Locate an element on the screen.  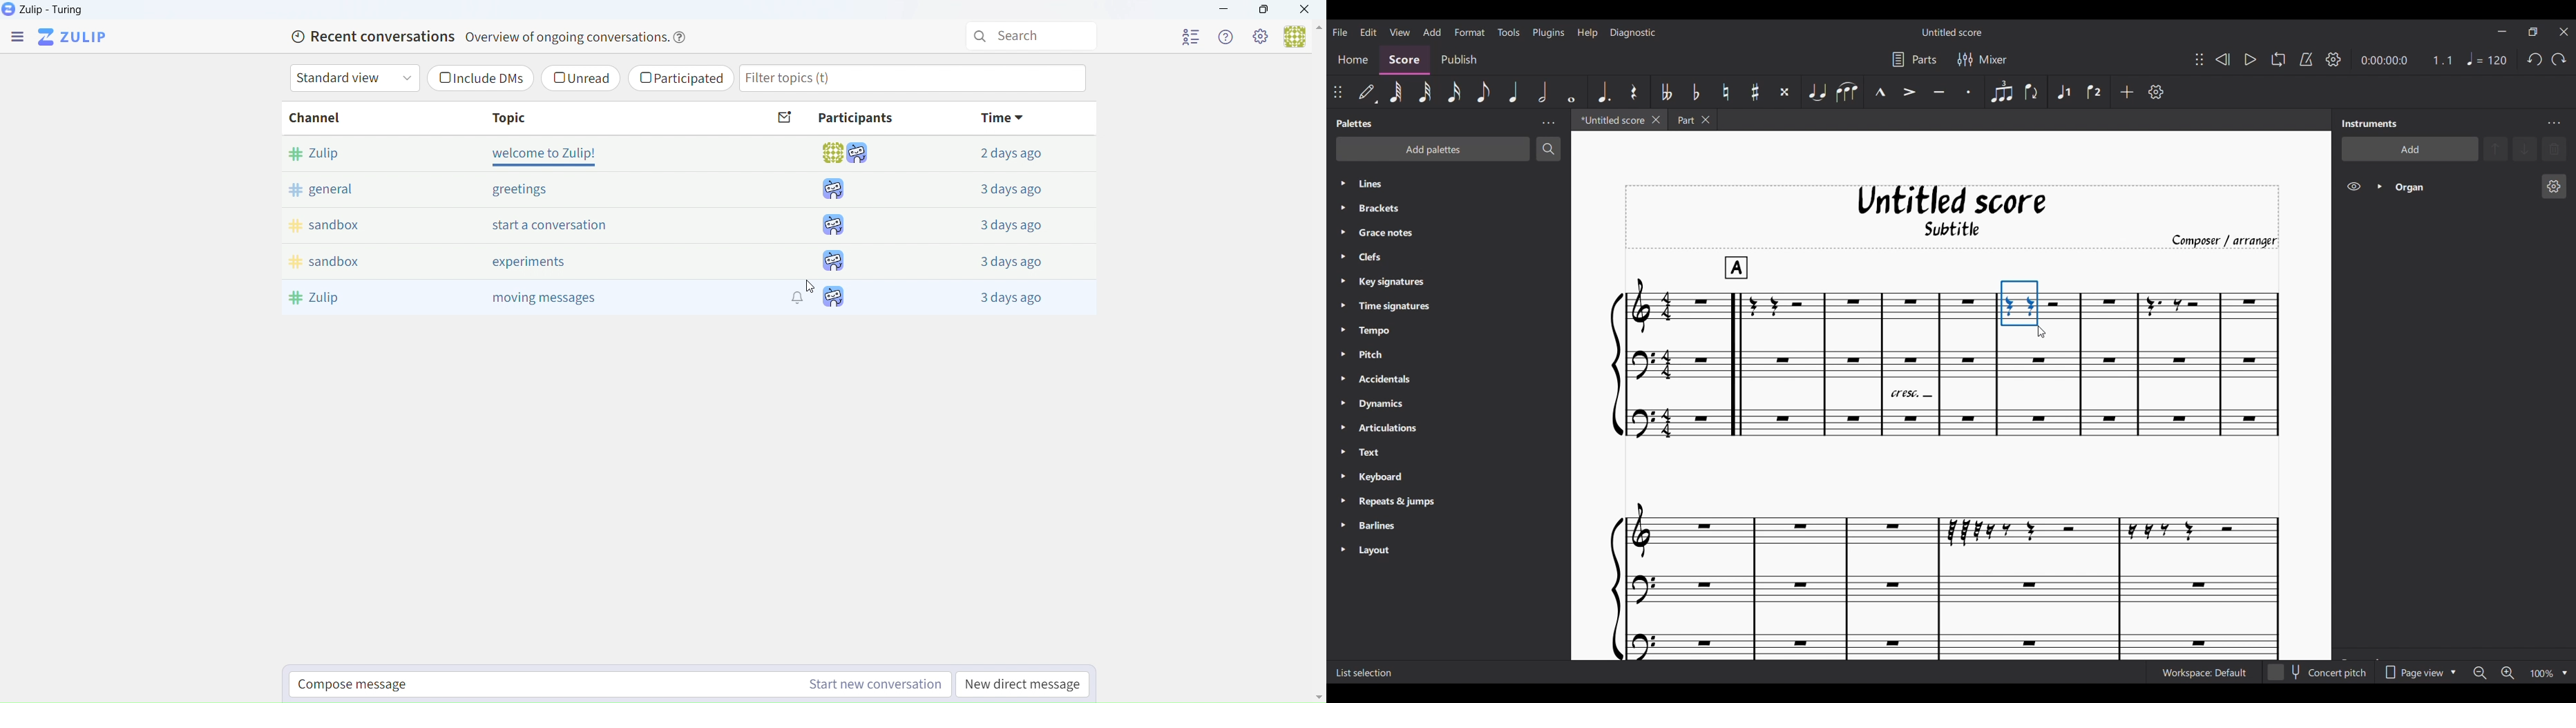
Zulip is located at coordinates (79, 37).